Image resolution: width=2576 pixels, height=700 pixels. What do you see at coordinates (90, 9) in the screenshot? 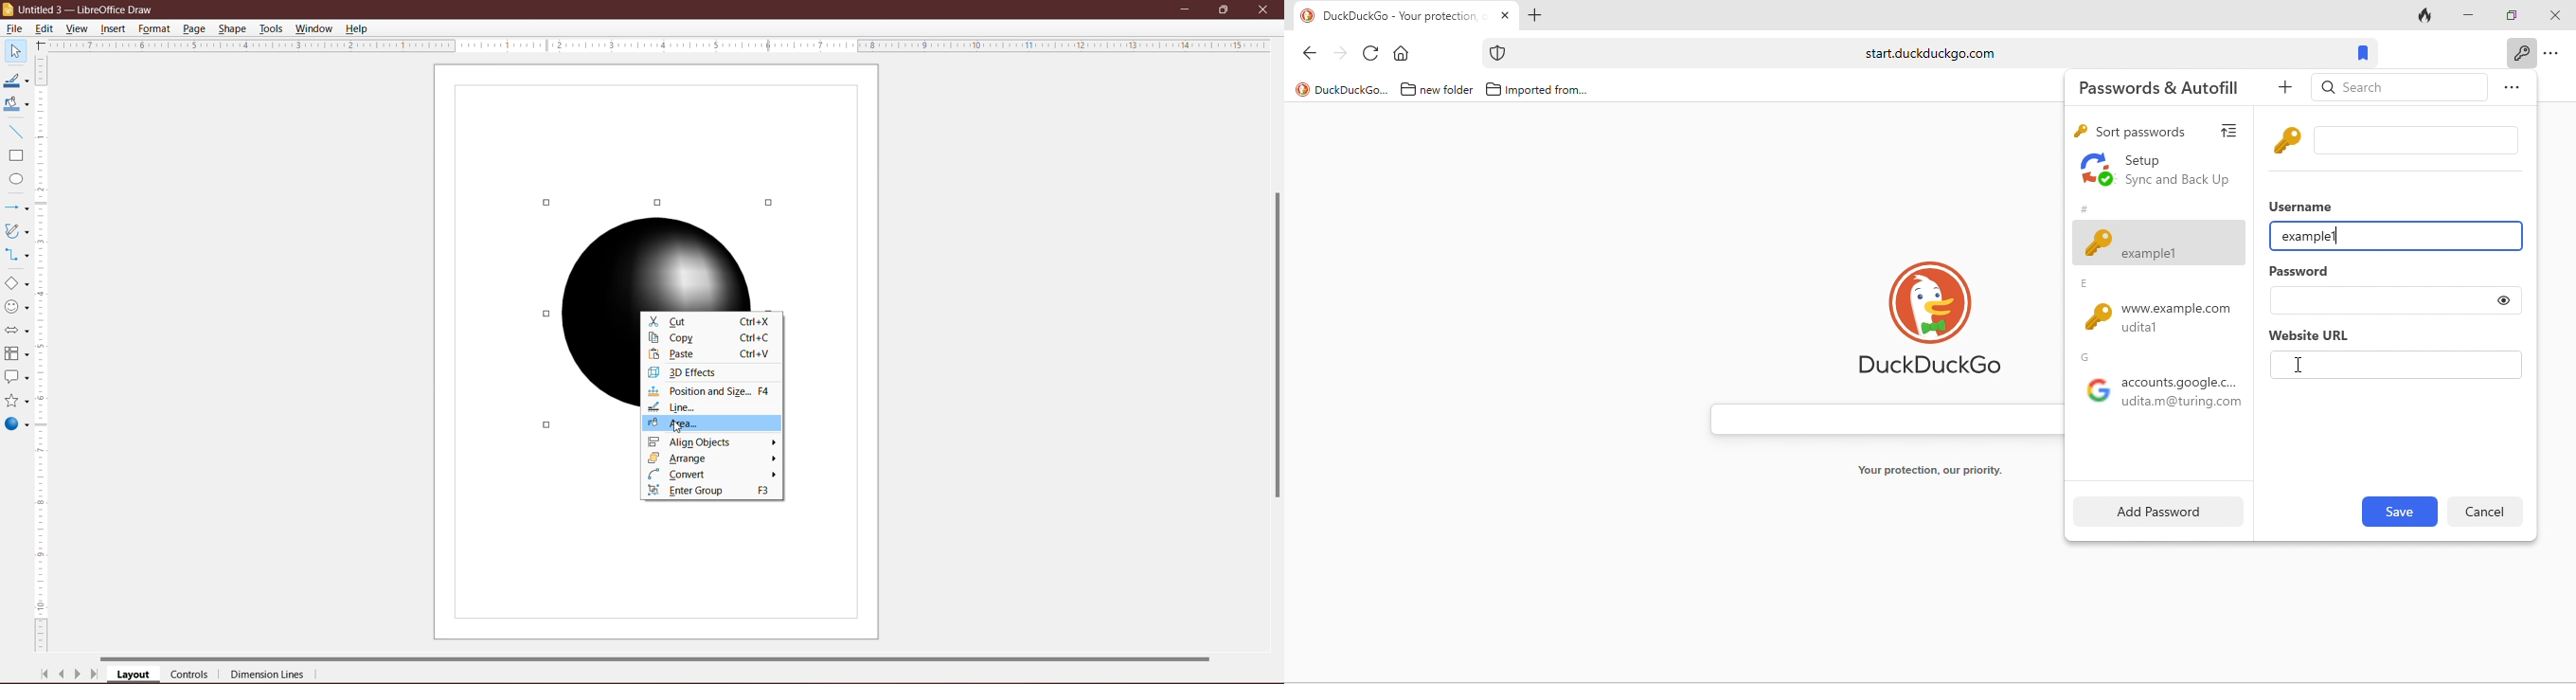
I see `Diagram Title - Application Name` at bounding box center [90, 9].